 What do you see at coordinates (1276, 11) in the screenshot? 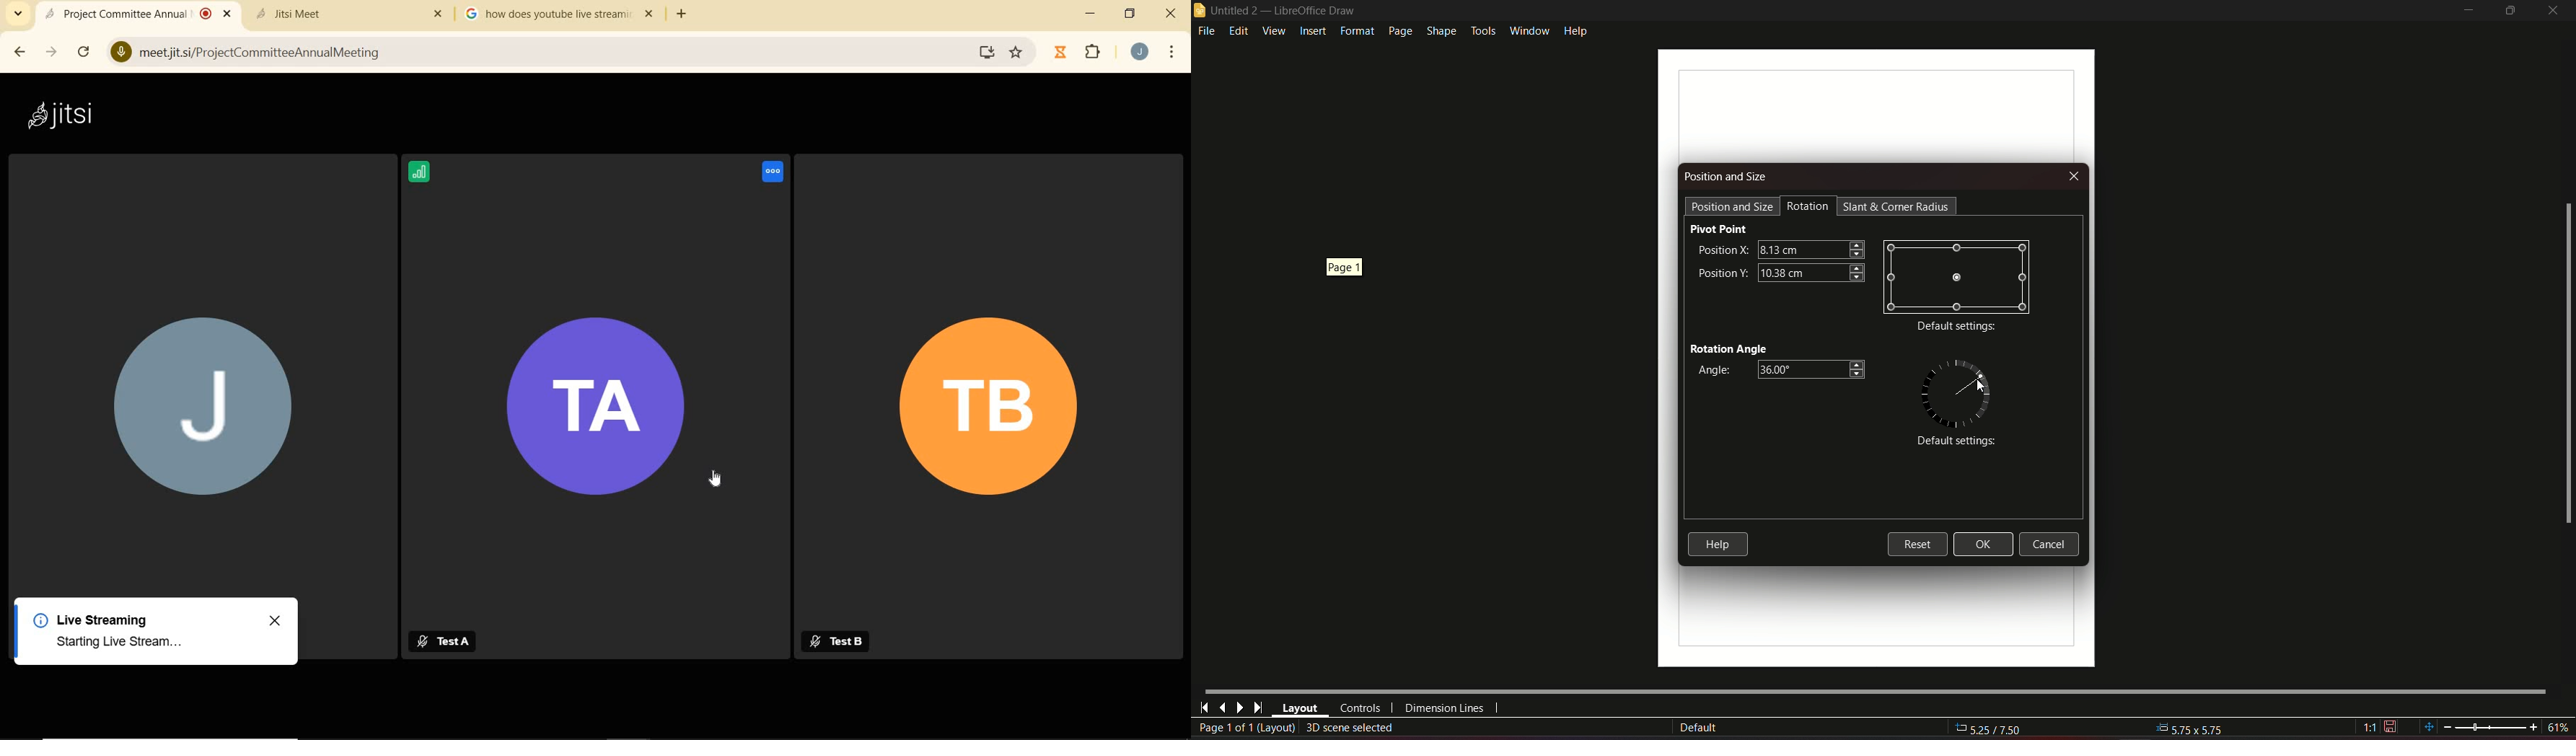
I see `untitled 2 - libreoffice draw` at bounding box center [1276, 11].